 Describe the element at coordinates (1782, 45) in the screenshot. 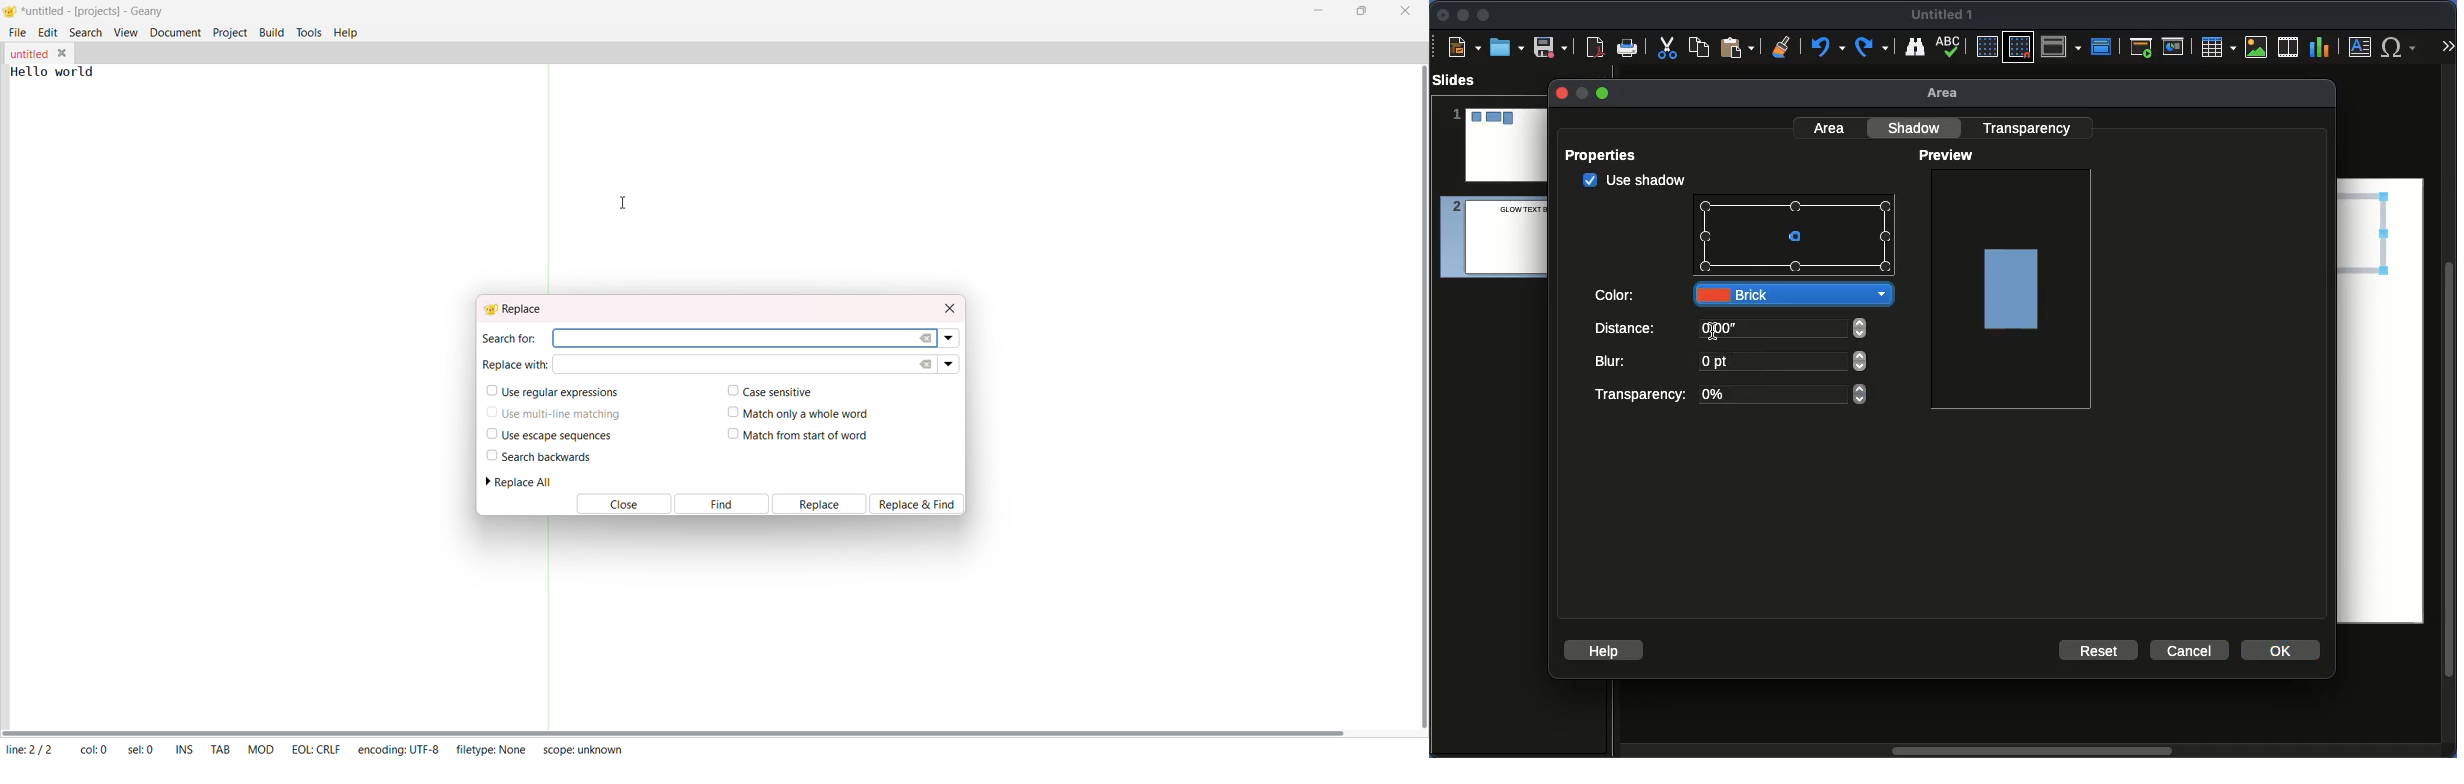

I see `Clear formatting` at that location.